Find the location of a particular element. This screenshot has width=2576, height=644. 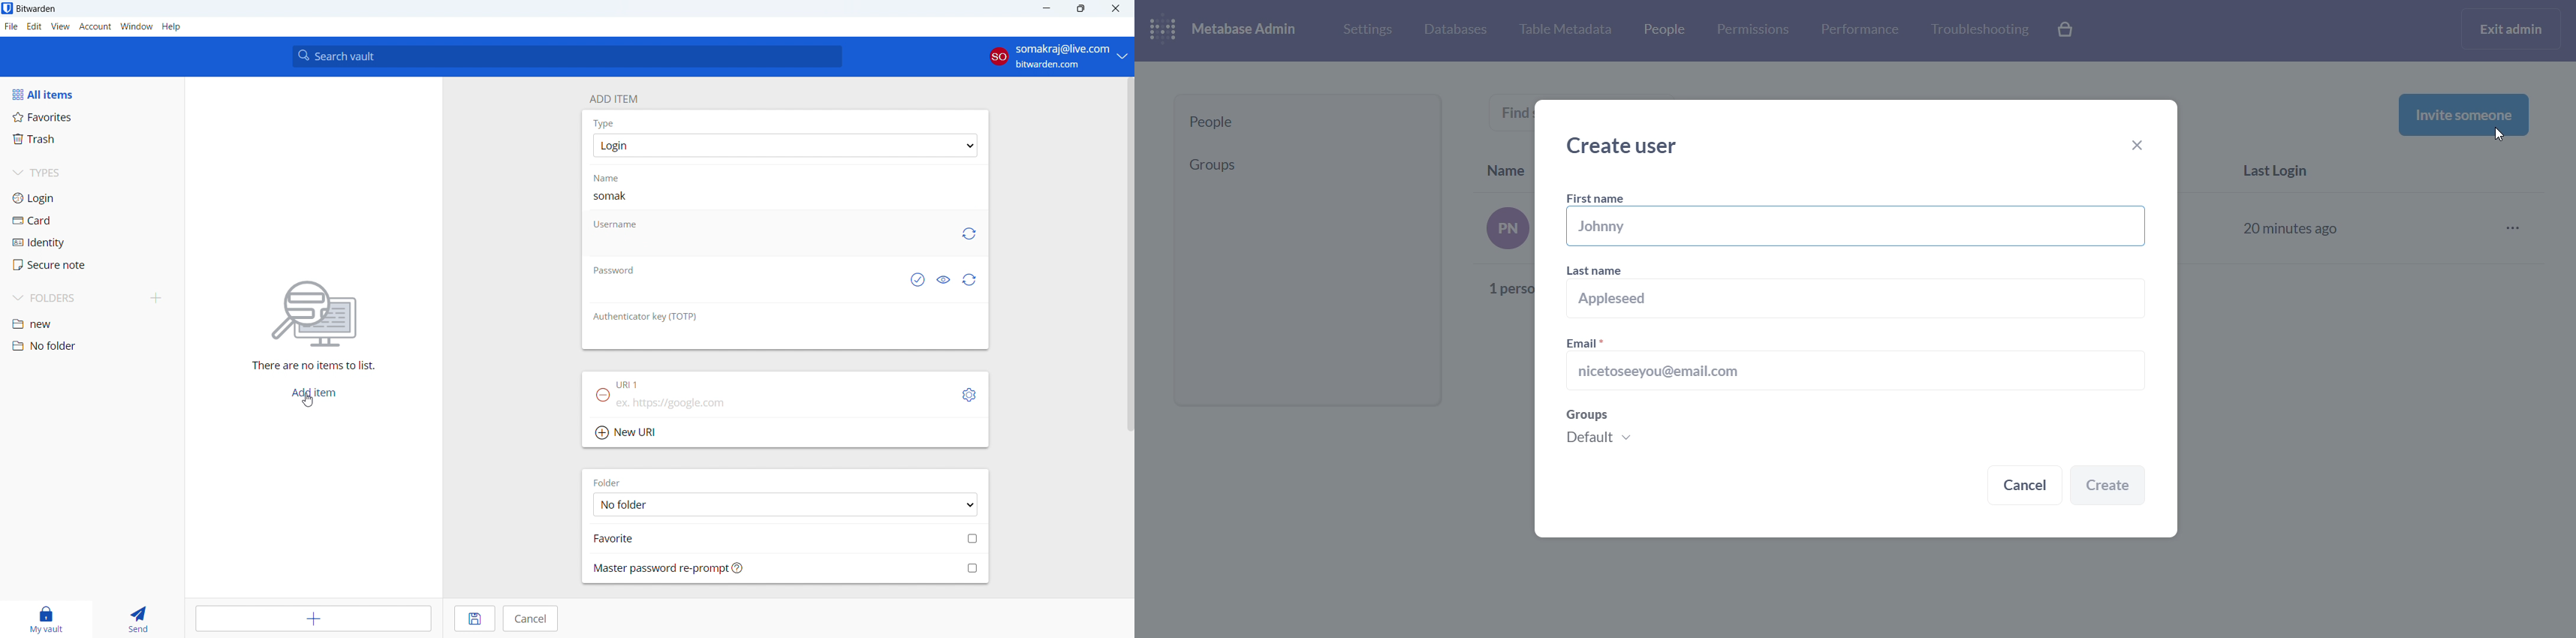

close is located at coordinates (1116, 9).